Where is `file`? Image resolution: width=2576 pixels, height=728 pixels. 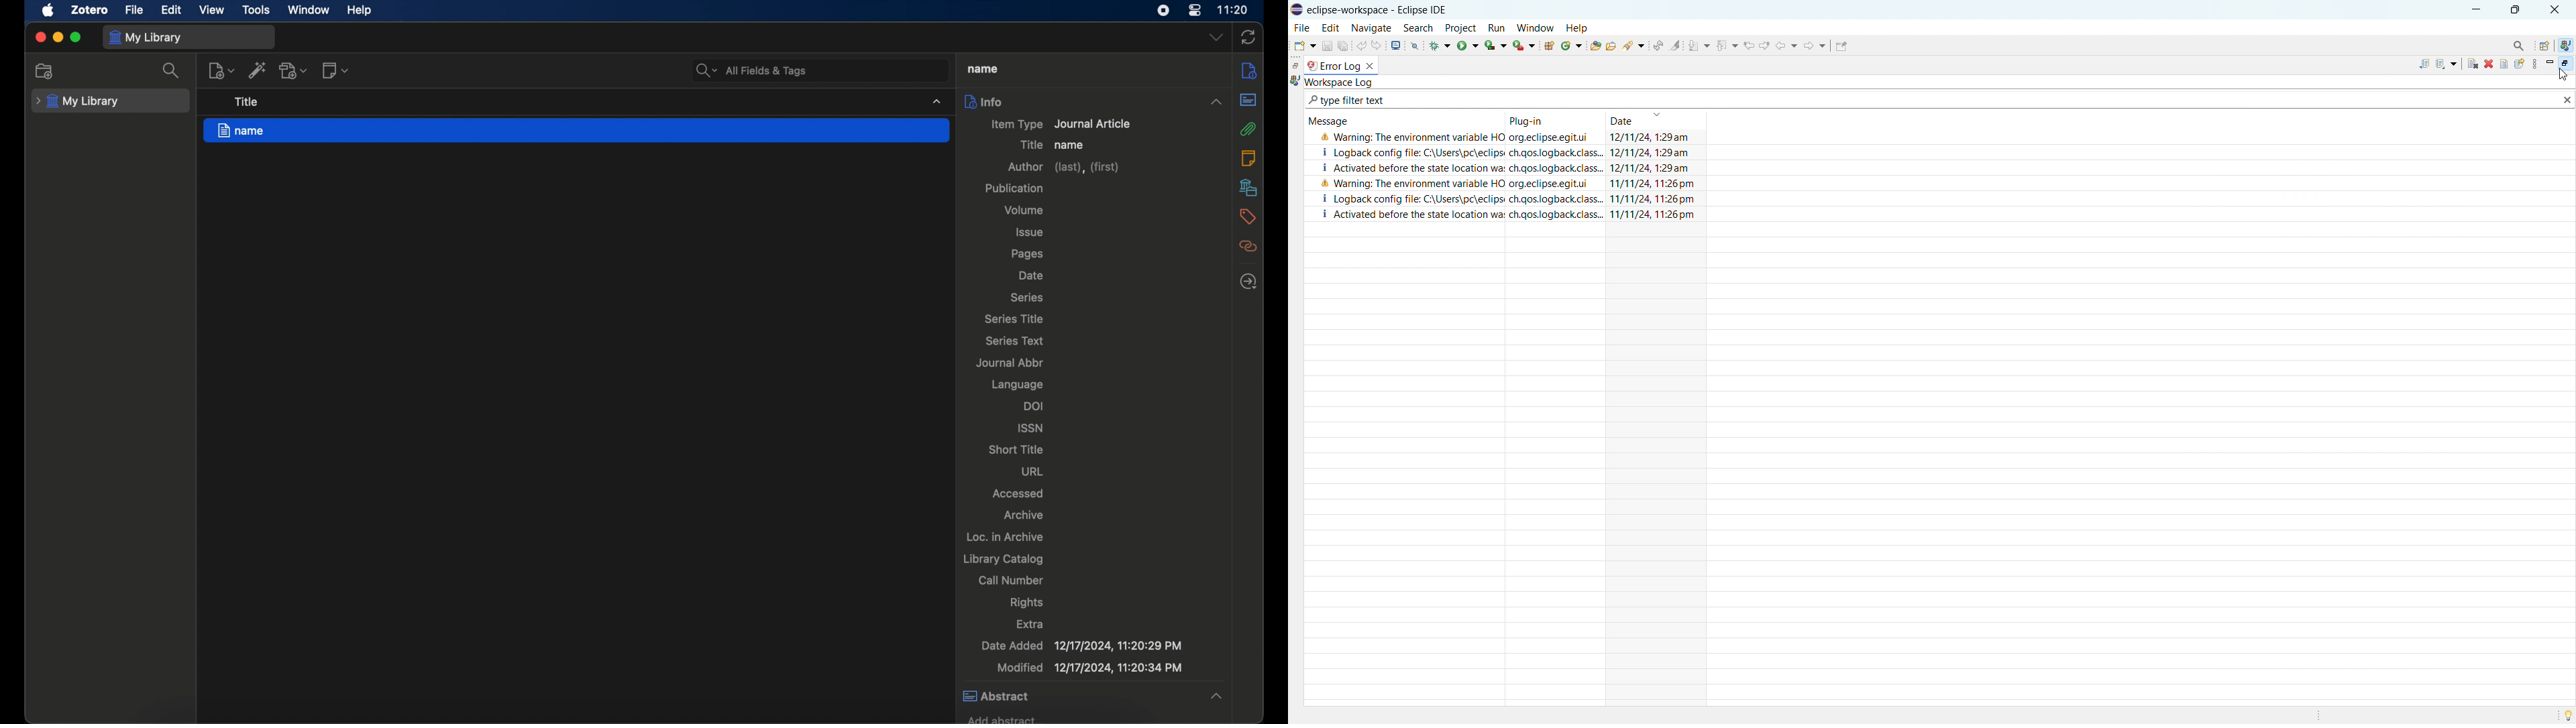 file is located at coordinates (133, 10).